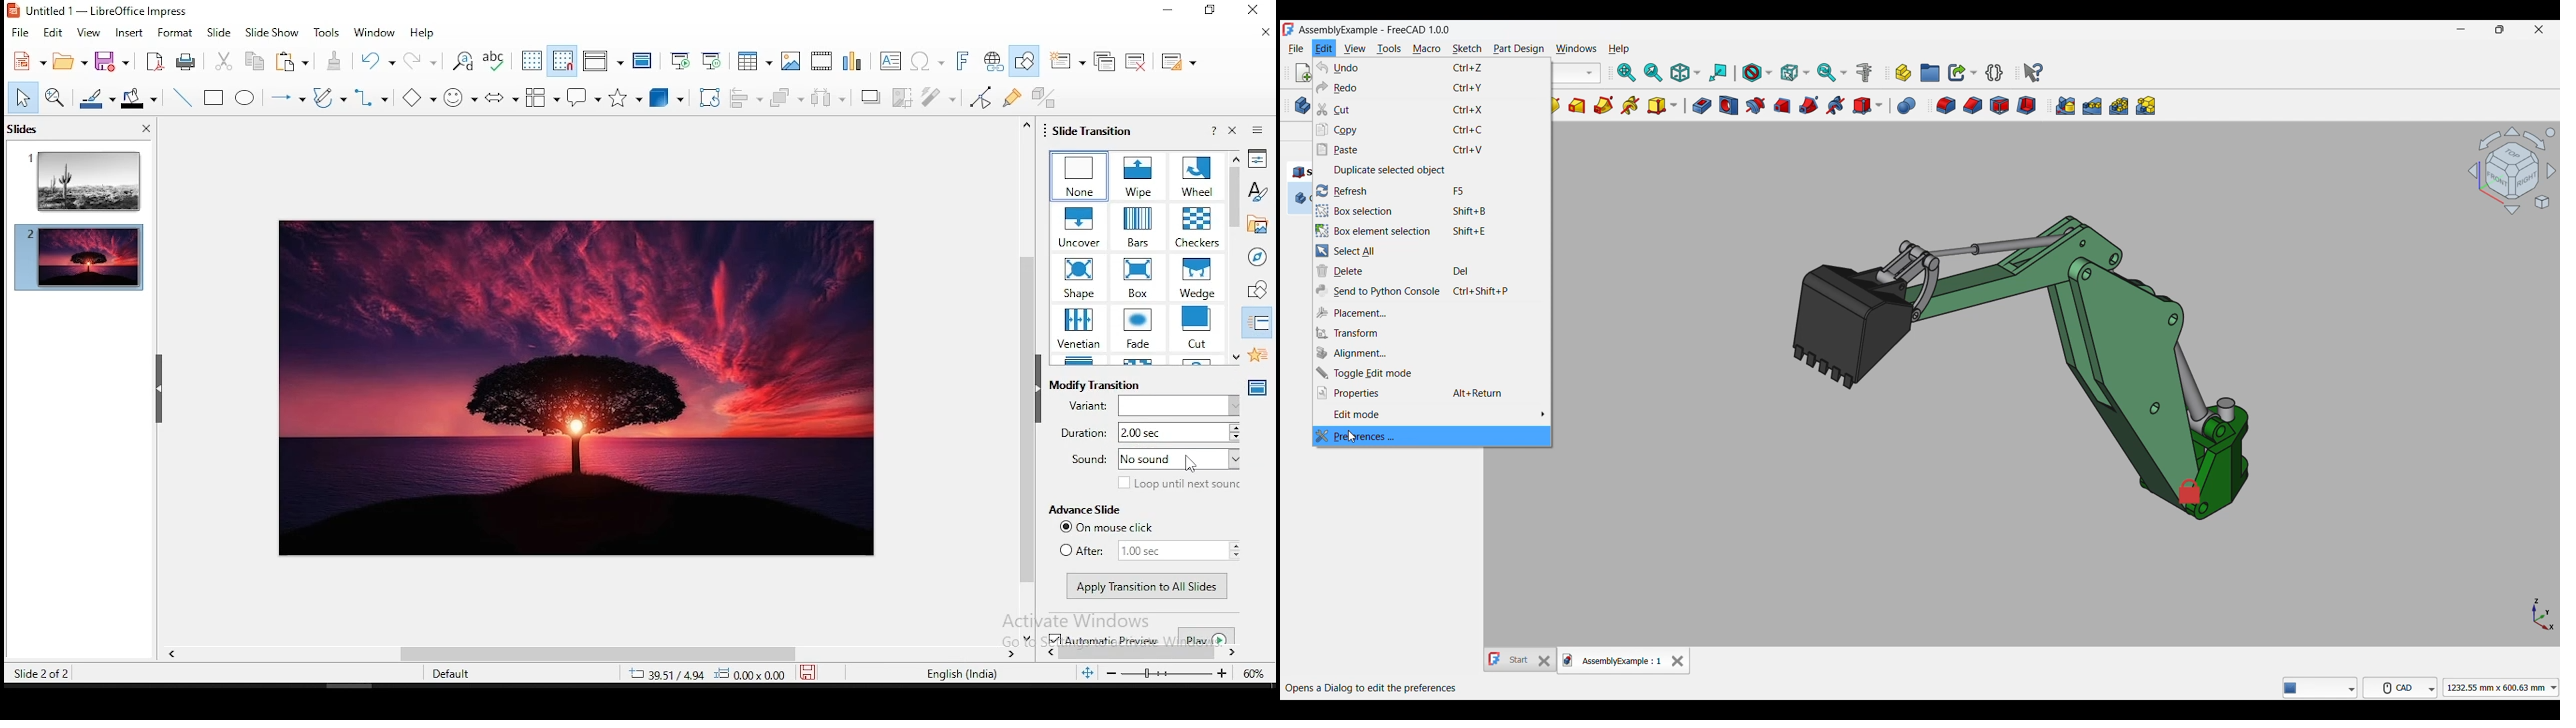 This screenshot has width=2576, height=728. Describe the element at coordinates (1179, 484) in the screenshot. I see `loop until next sound on/off` at that location.